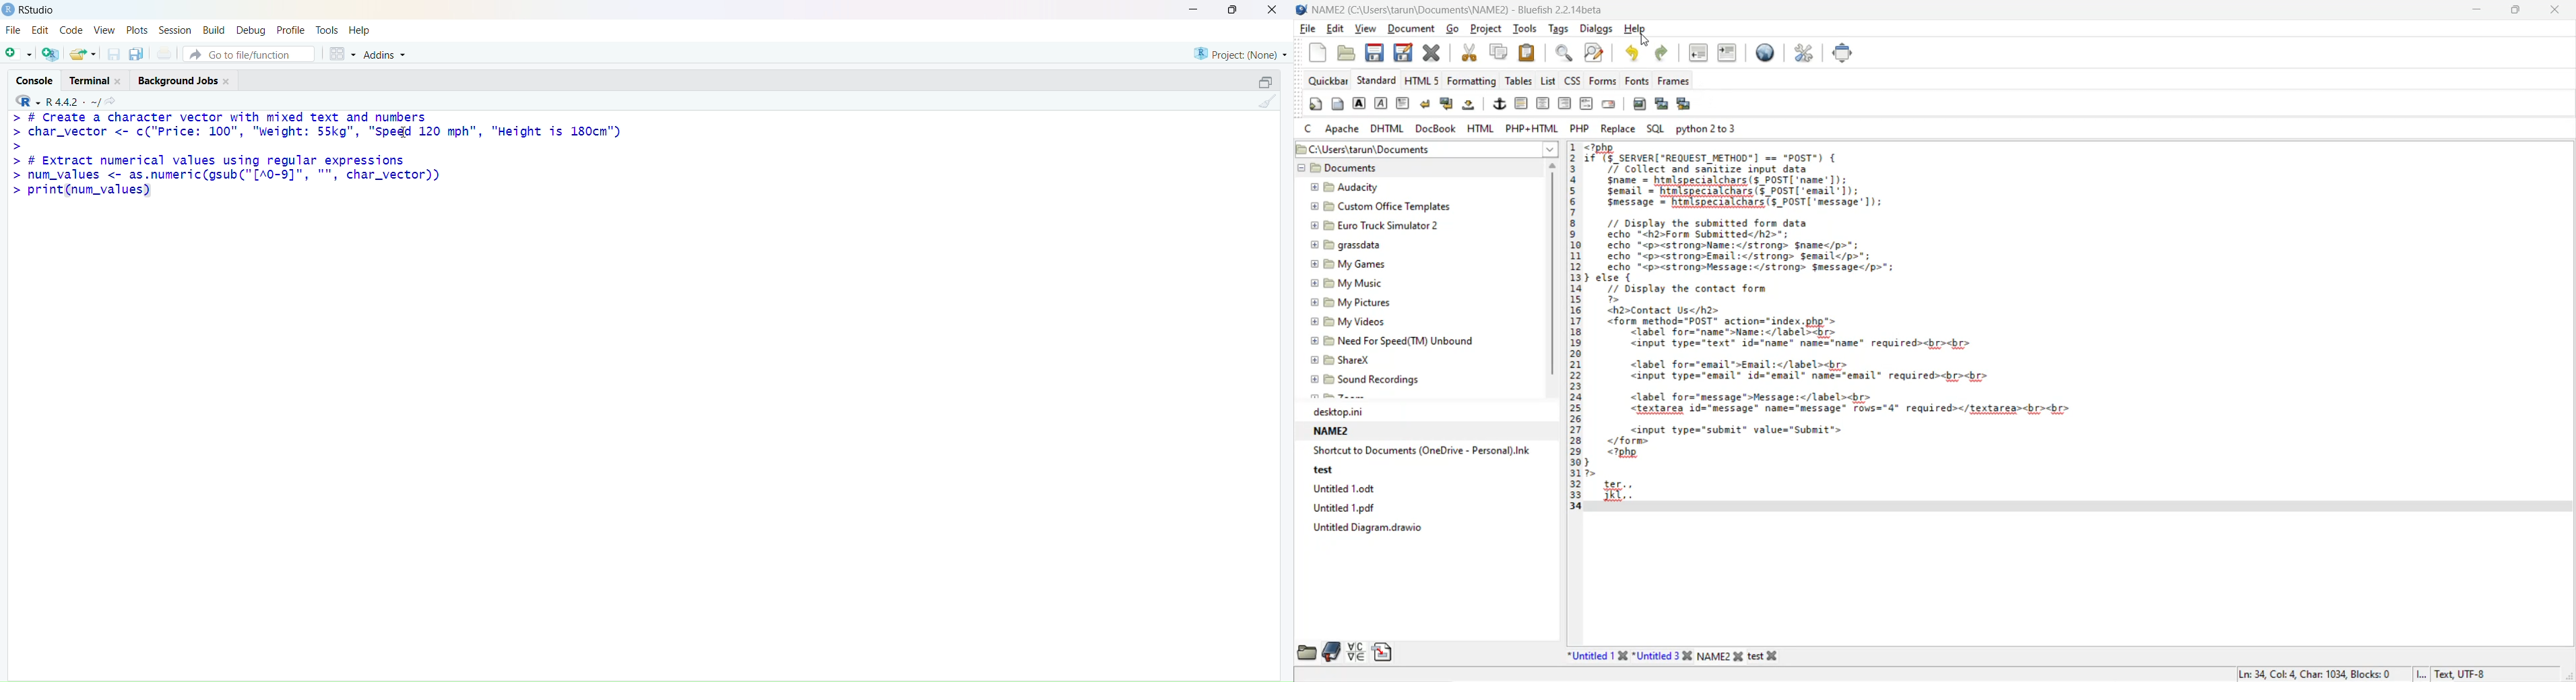 This screenshot has height=700, width=2576. Describe the element at coordinates (1309, 651) in the screenshot. I see `file browser` at that location.